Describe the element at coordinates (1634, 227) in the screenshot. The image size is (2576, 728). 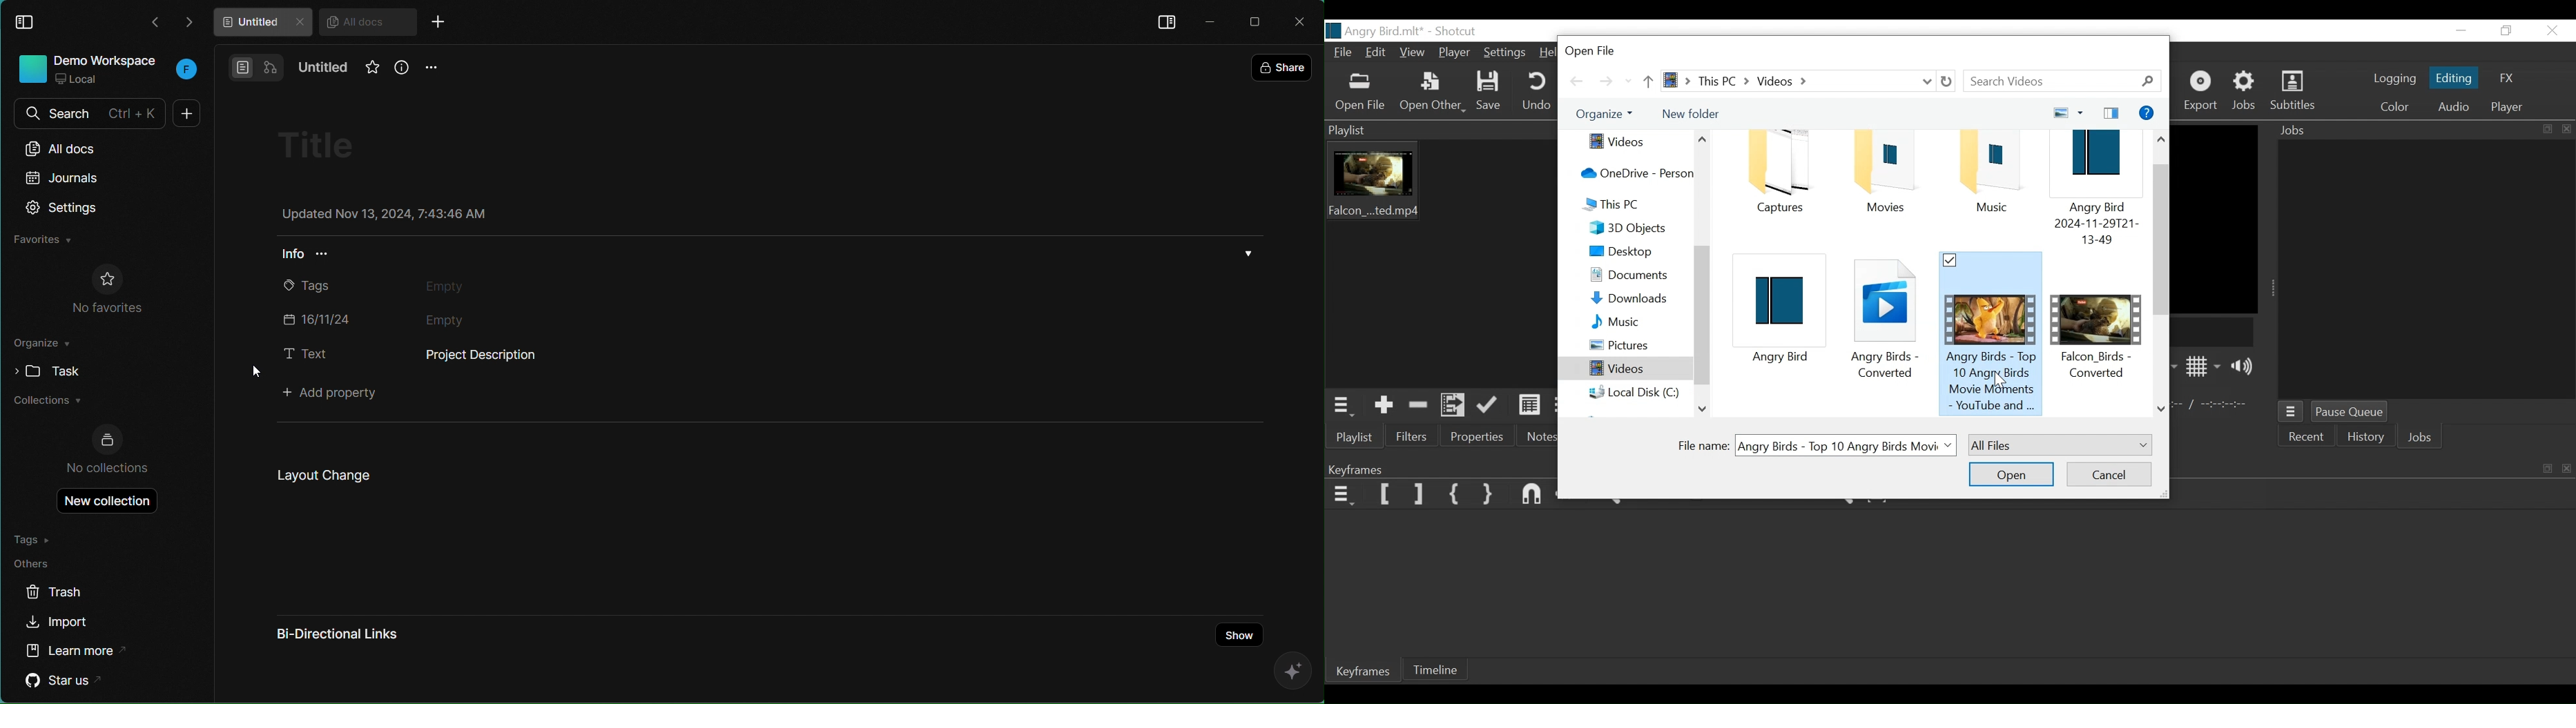
I see `3D Object` at that location.